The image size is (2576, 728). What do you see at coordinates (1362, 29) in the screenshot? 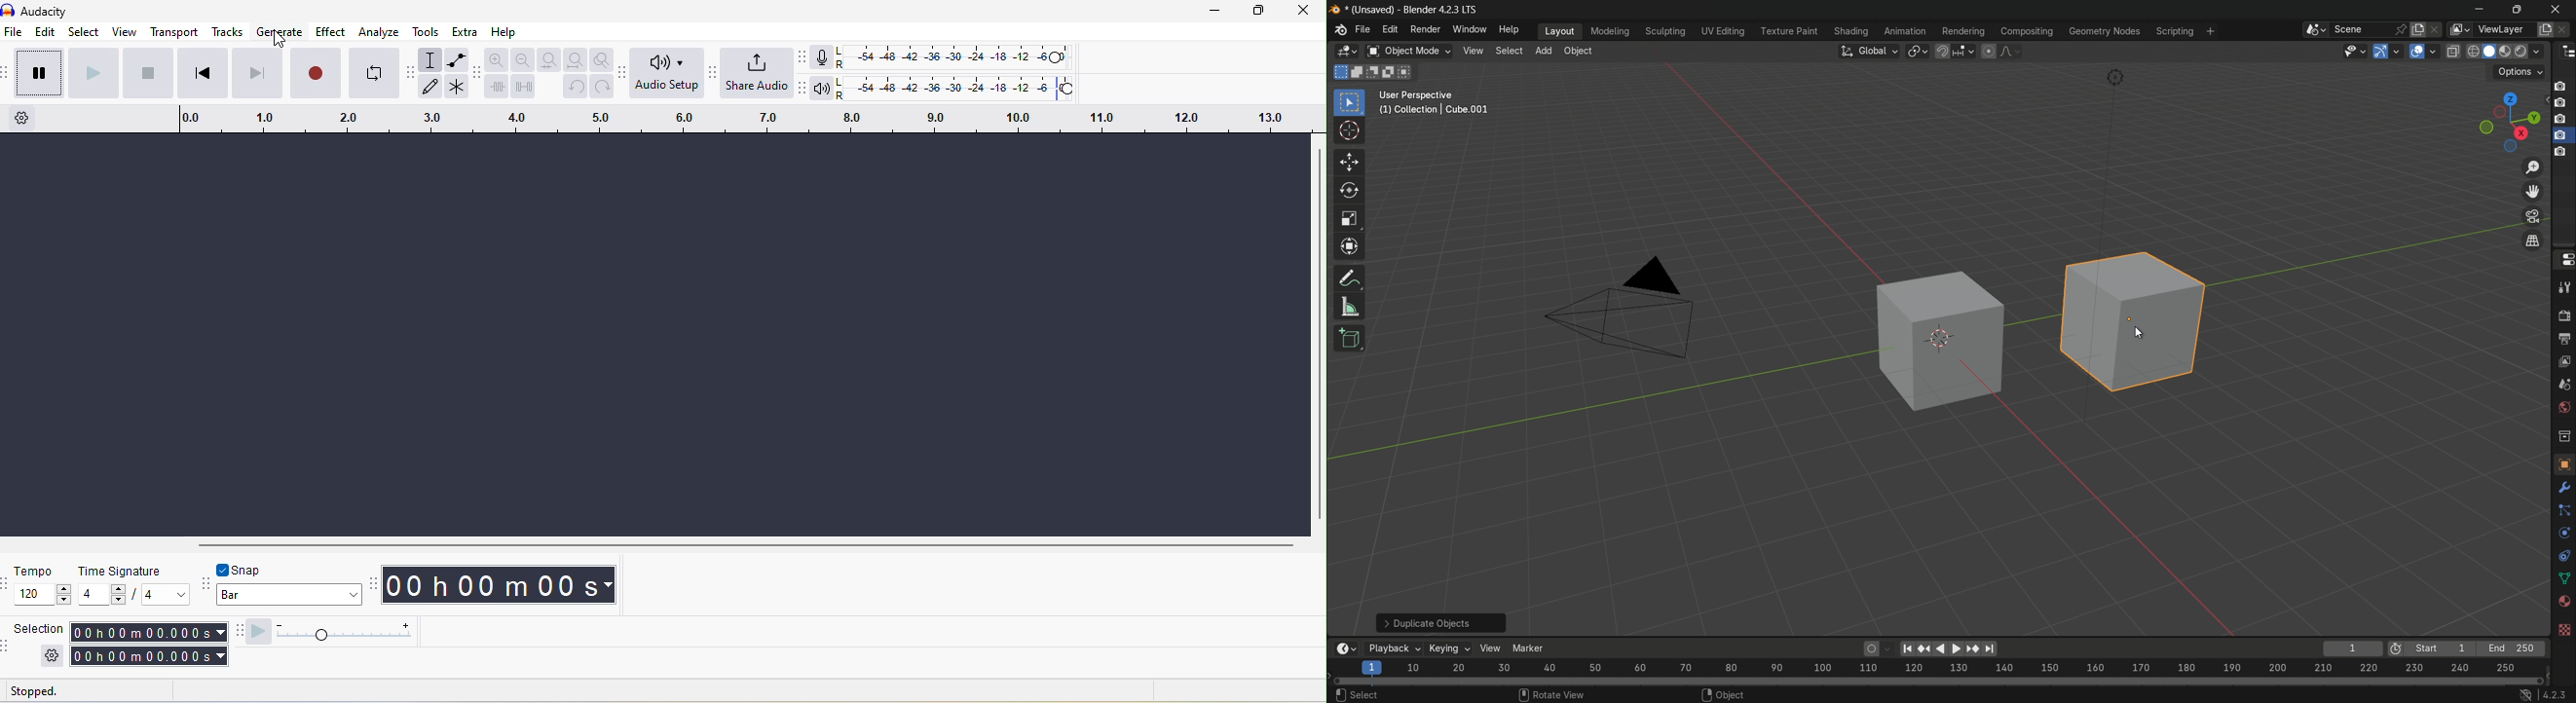
I see `file menu` at bounding box center [1362, 29].